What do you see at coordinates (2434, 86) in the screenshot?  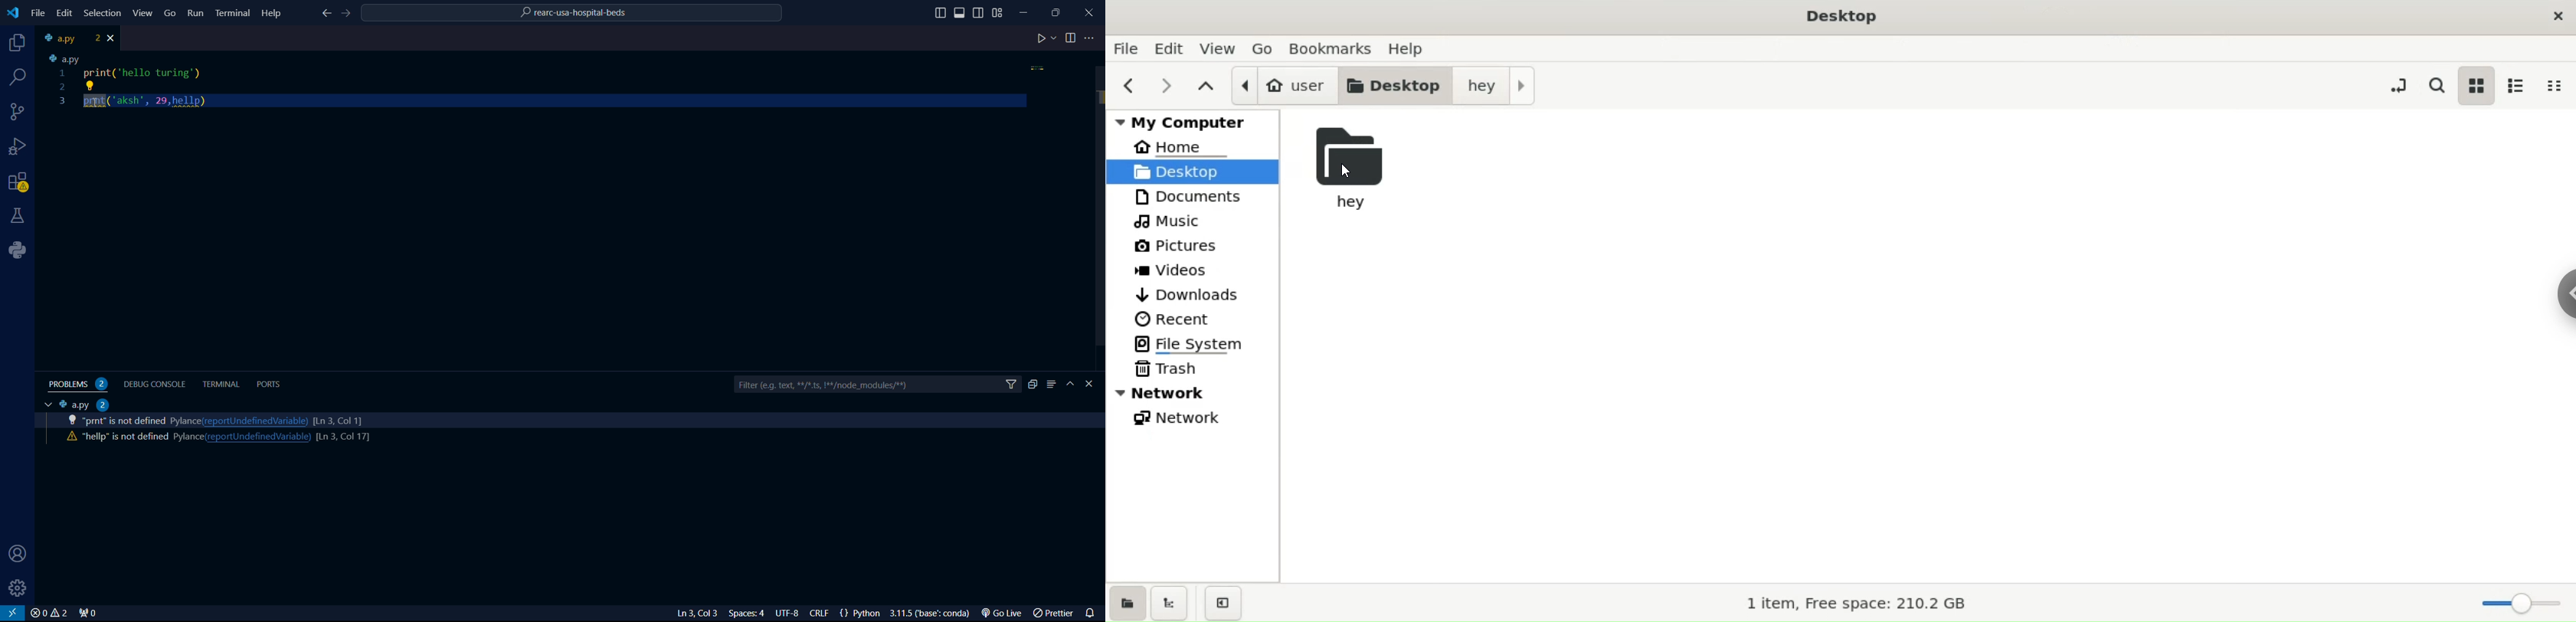 I see `search` at bounding box center [2434, 86].